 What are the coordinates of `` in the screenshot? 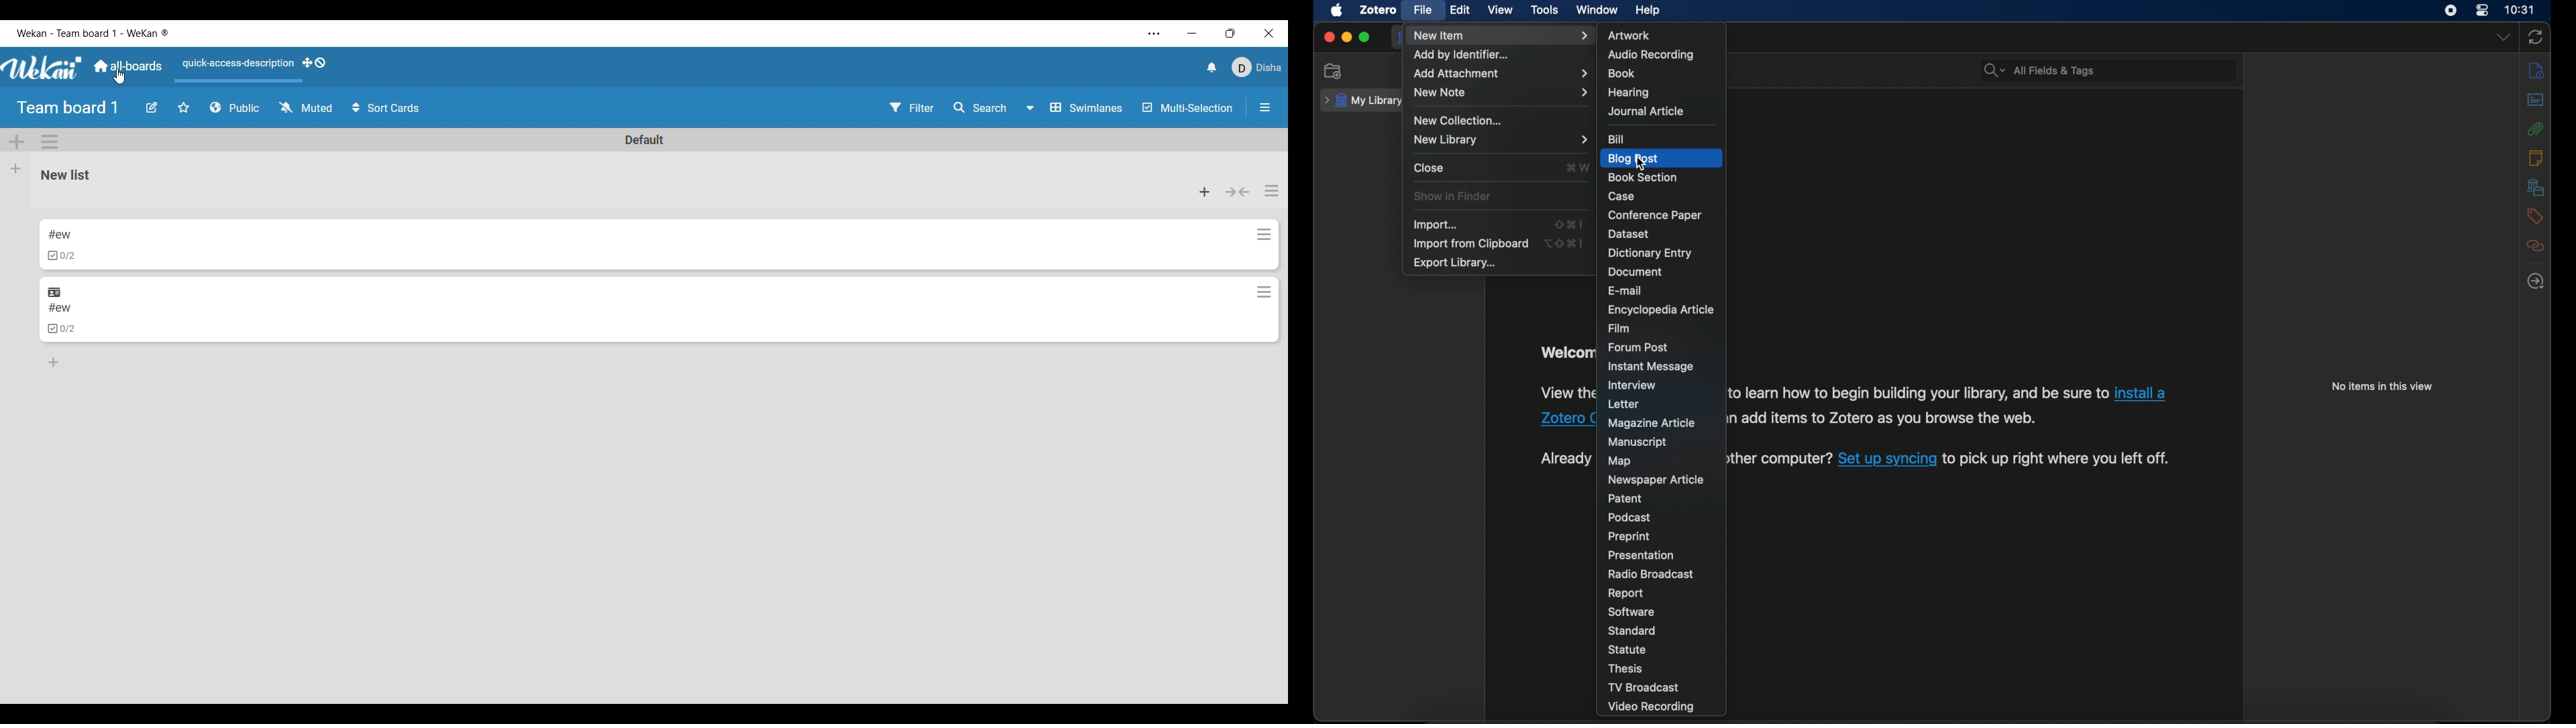 It's located at (1565, 418).